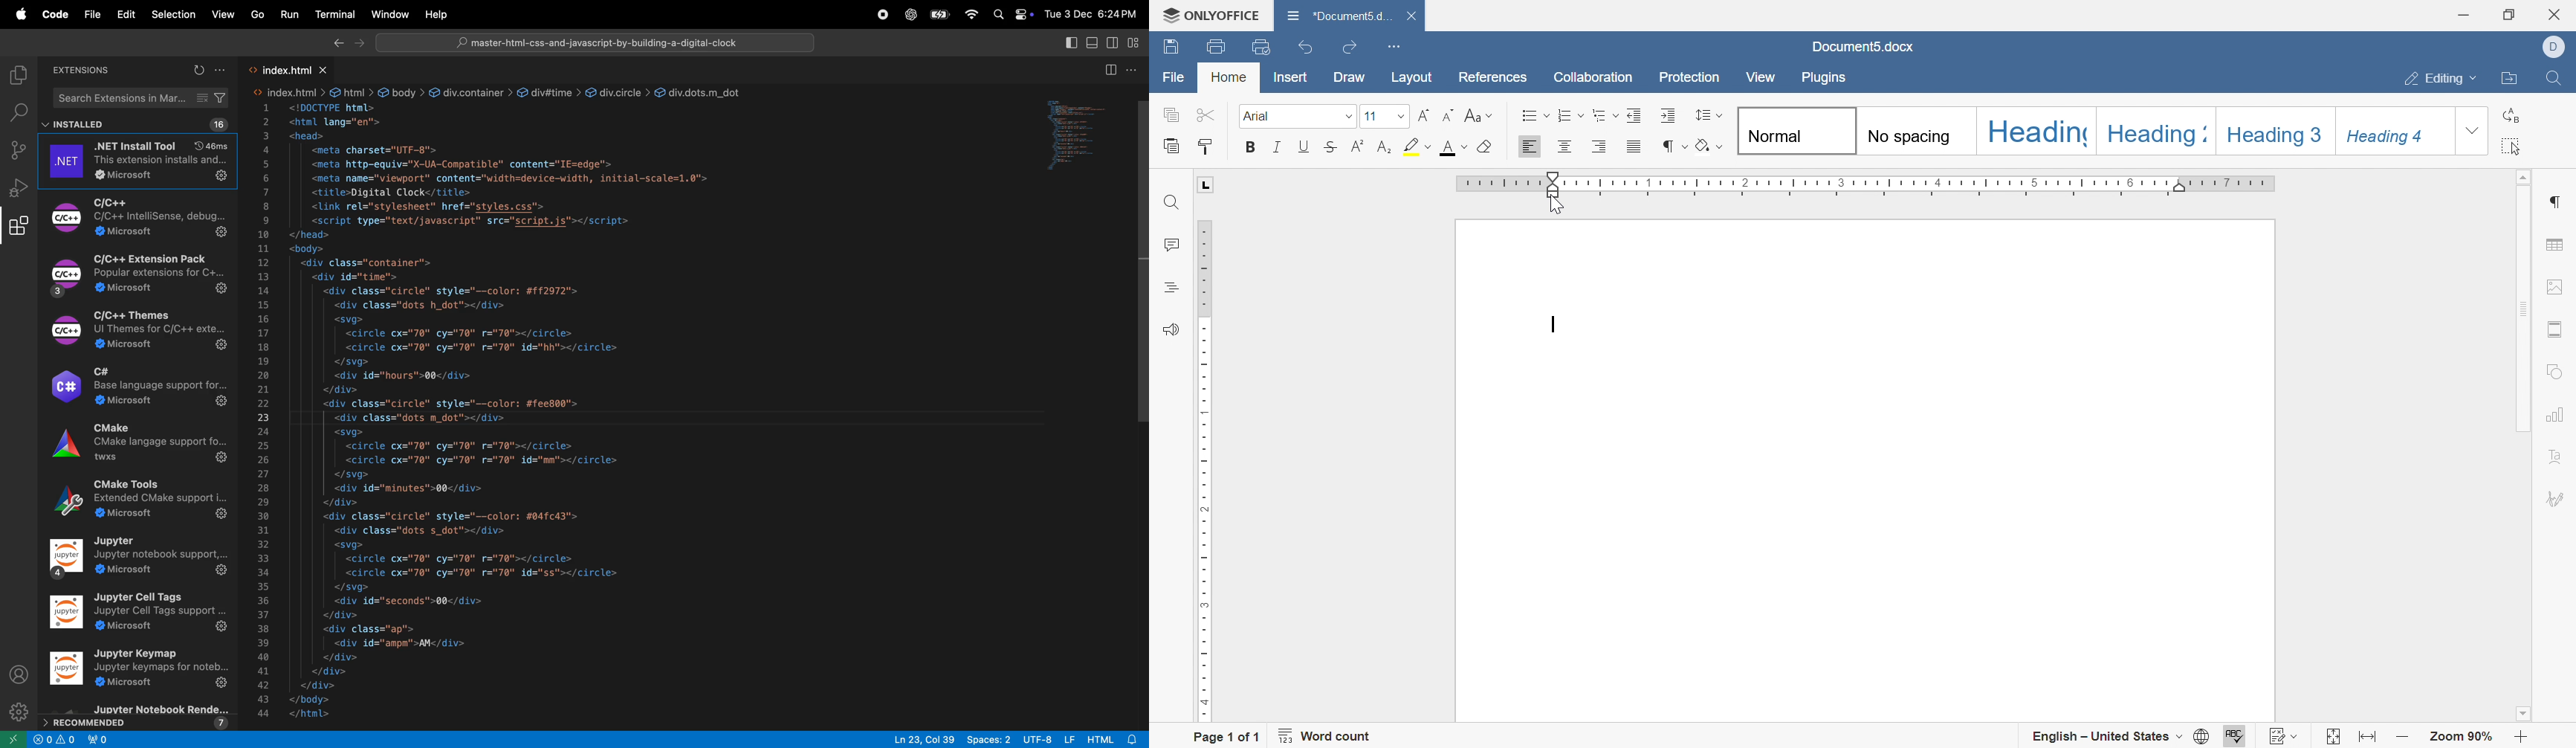  Describe the element at coordinates (1410, 13) in the screenshot. I see `close` at that location.